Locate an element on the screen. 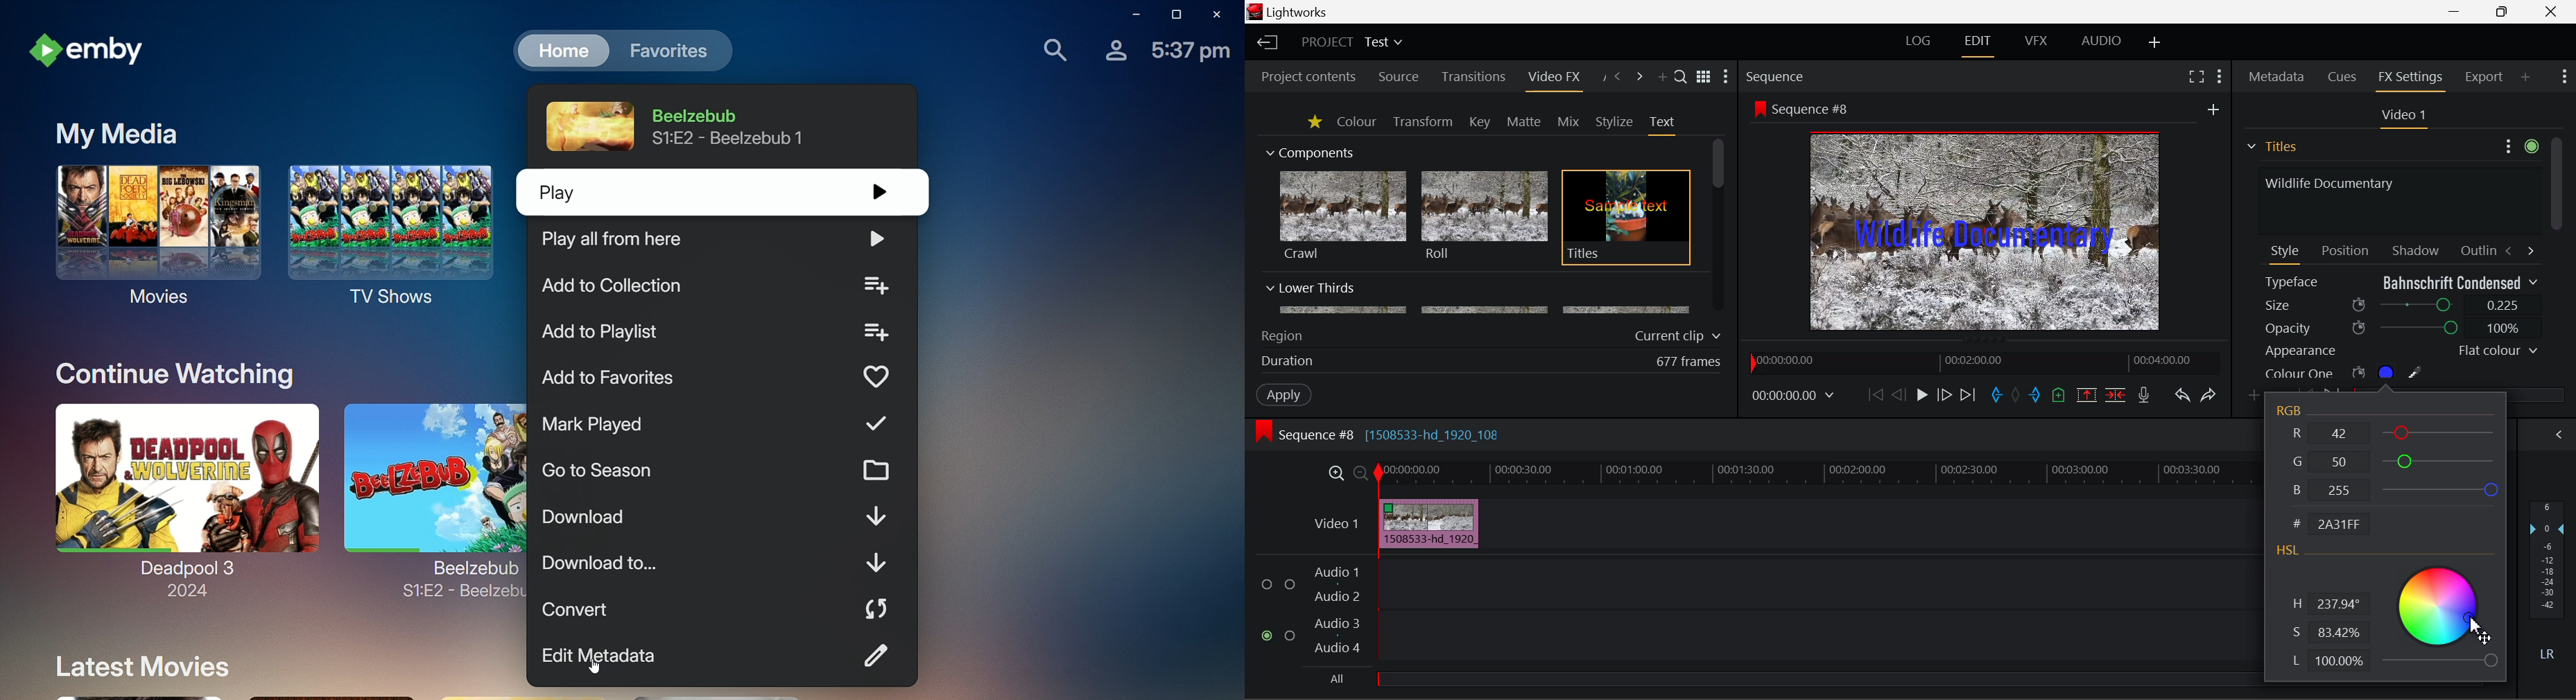 The width and height of the screenshot is (2576, 700). Settings is located at coordinates (2519, 144).